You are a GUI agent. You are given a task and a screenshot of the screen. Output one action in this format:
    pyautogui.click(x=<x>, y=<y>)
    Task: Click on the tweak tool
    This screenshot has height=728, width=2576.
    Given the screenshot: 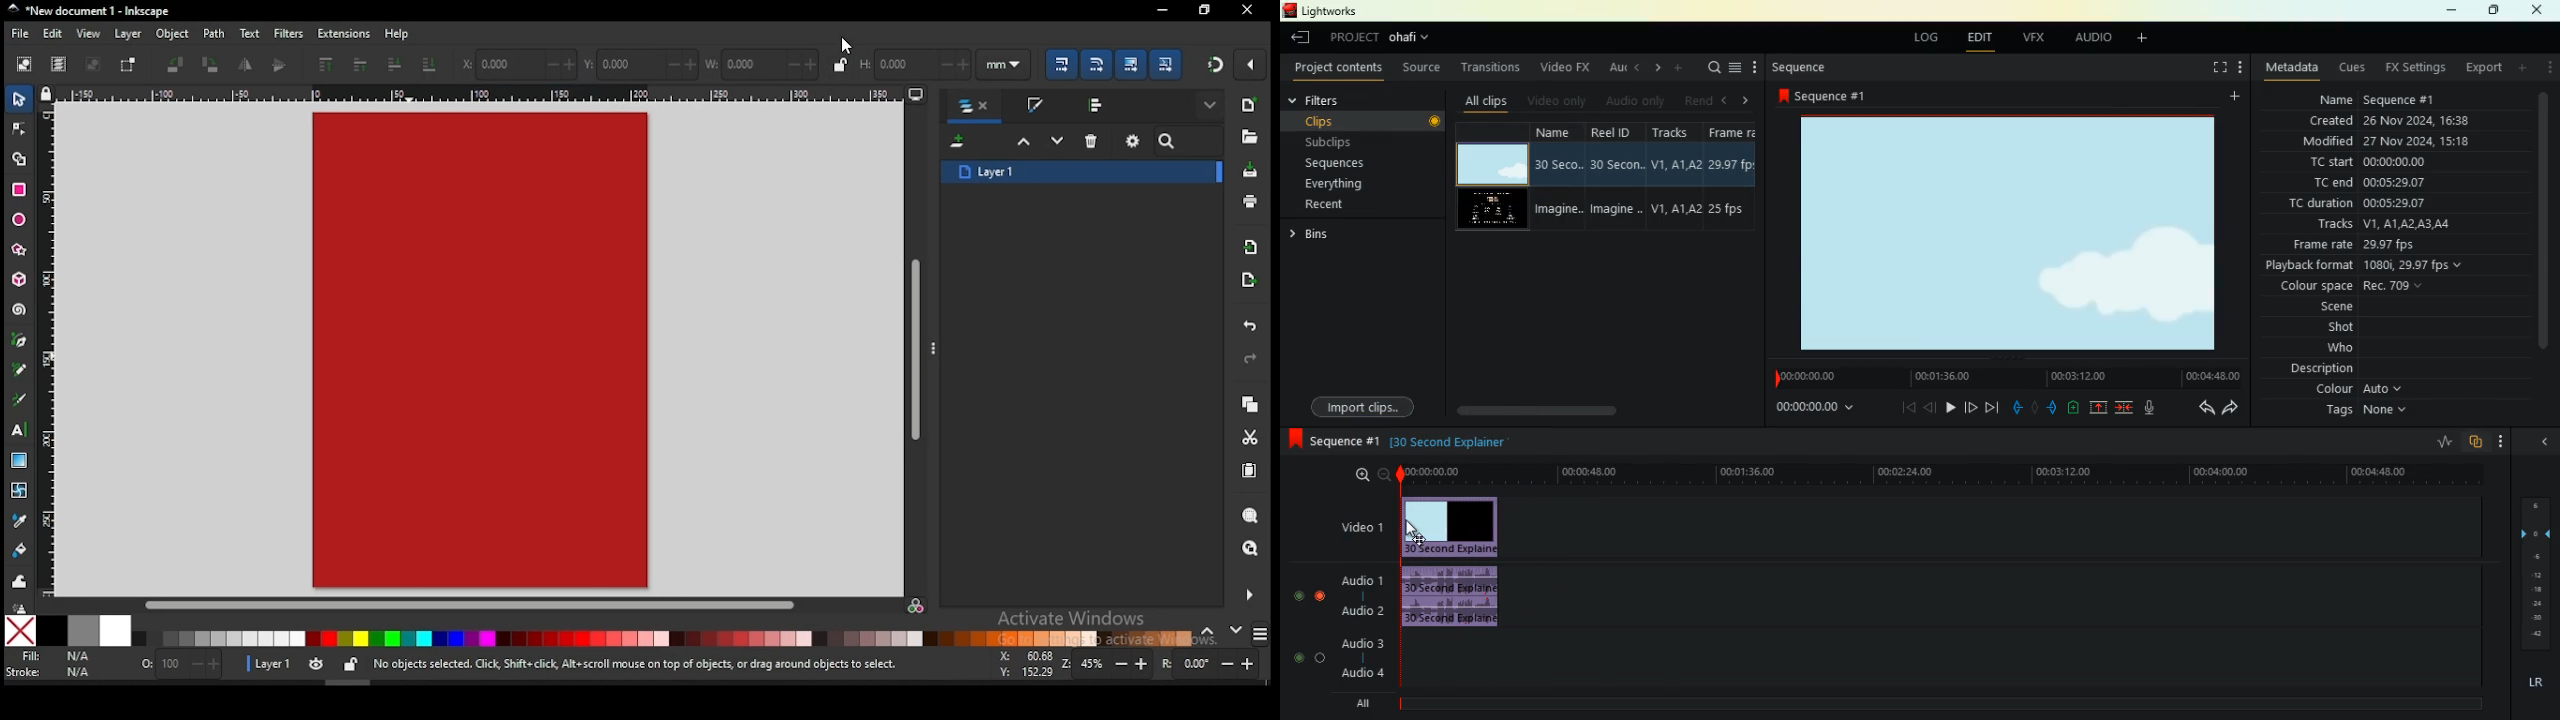 What is the action you would take?
    pyautogui.click(x=20, y=581)
    